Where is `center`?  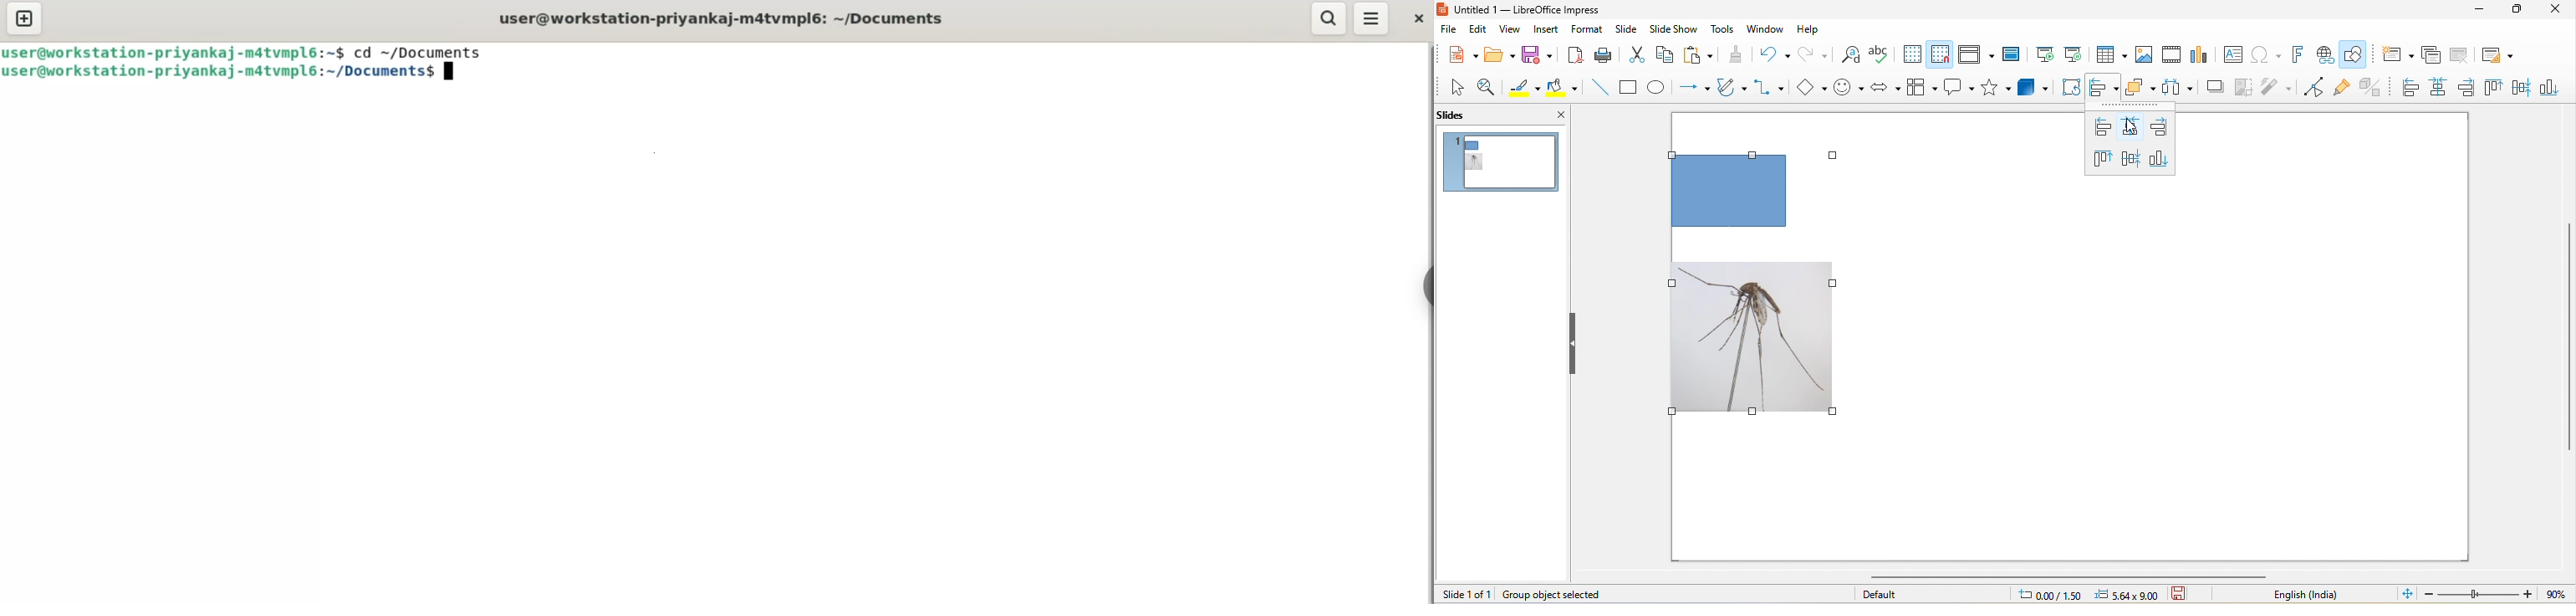
center is located at coordinates (2130, 158).